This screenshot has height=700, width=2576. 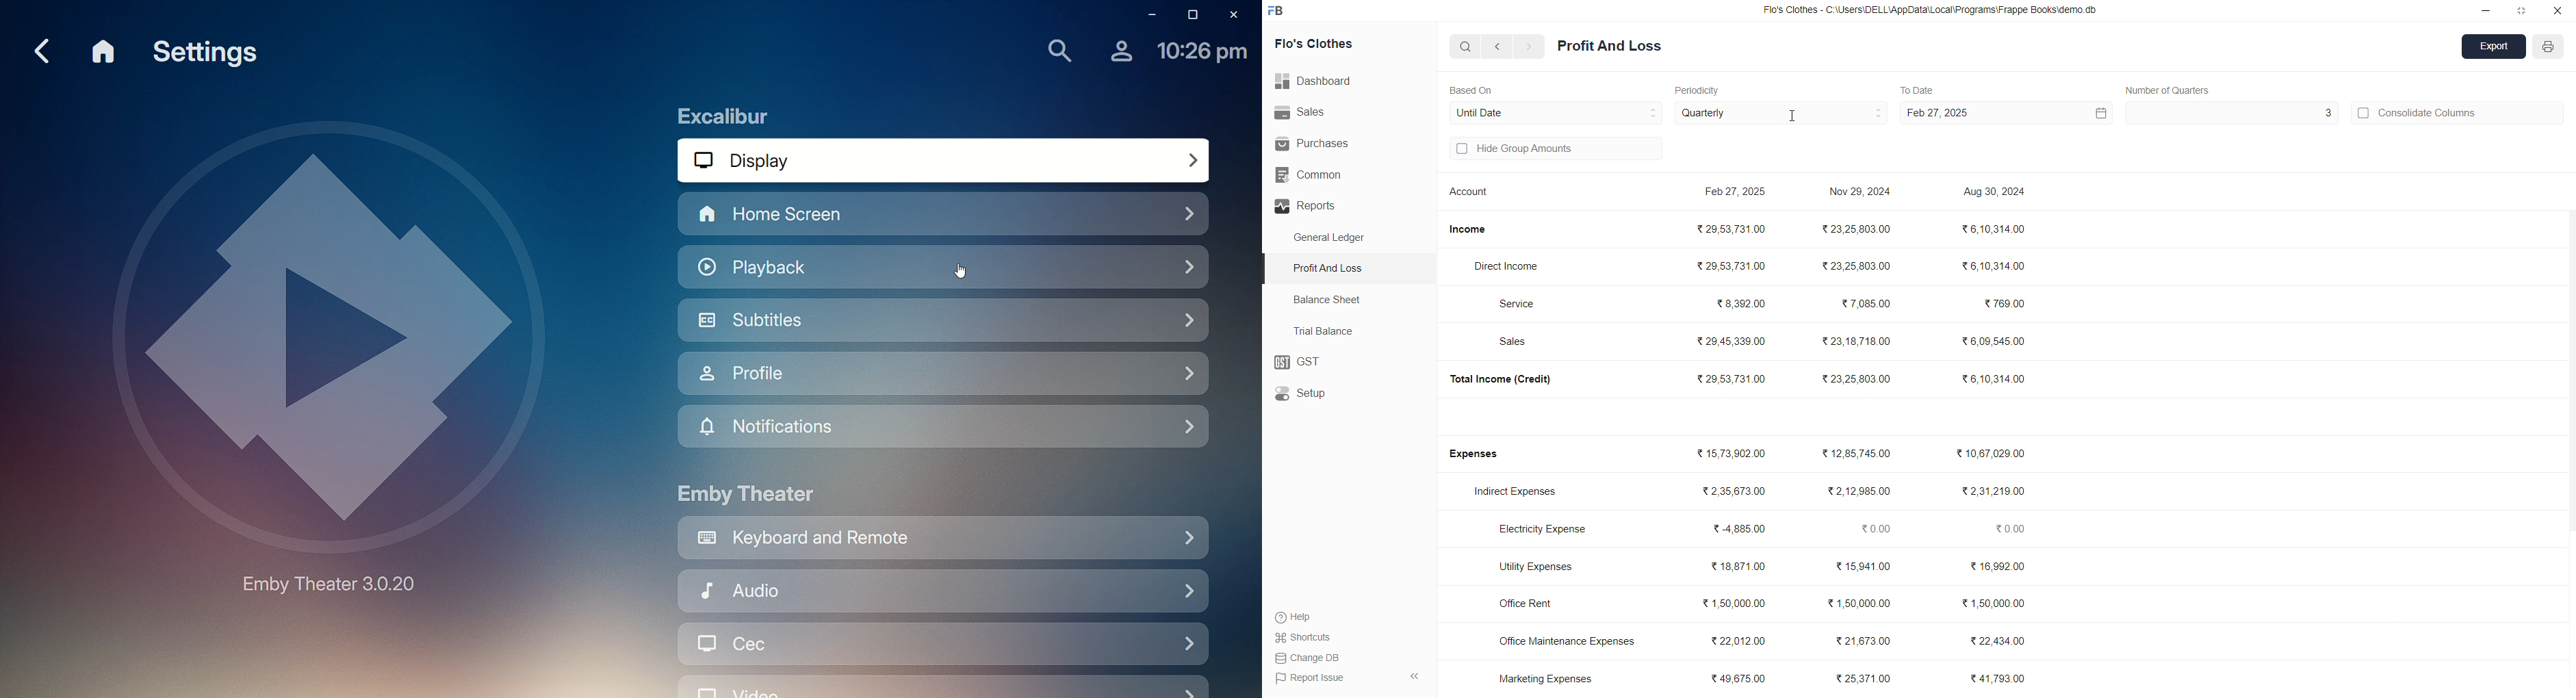 I want to click on Profit And Loss, so click(x=1610, y=47).